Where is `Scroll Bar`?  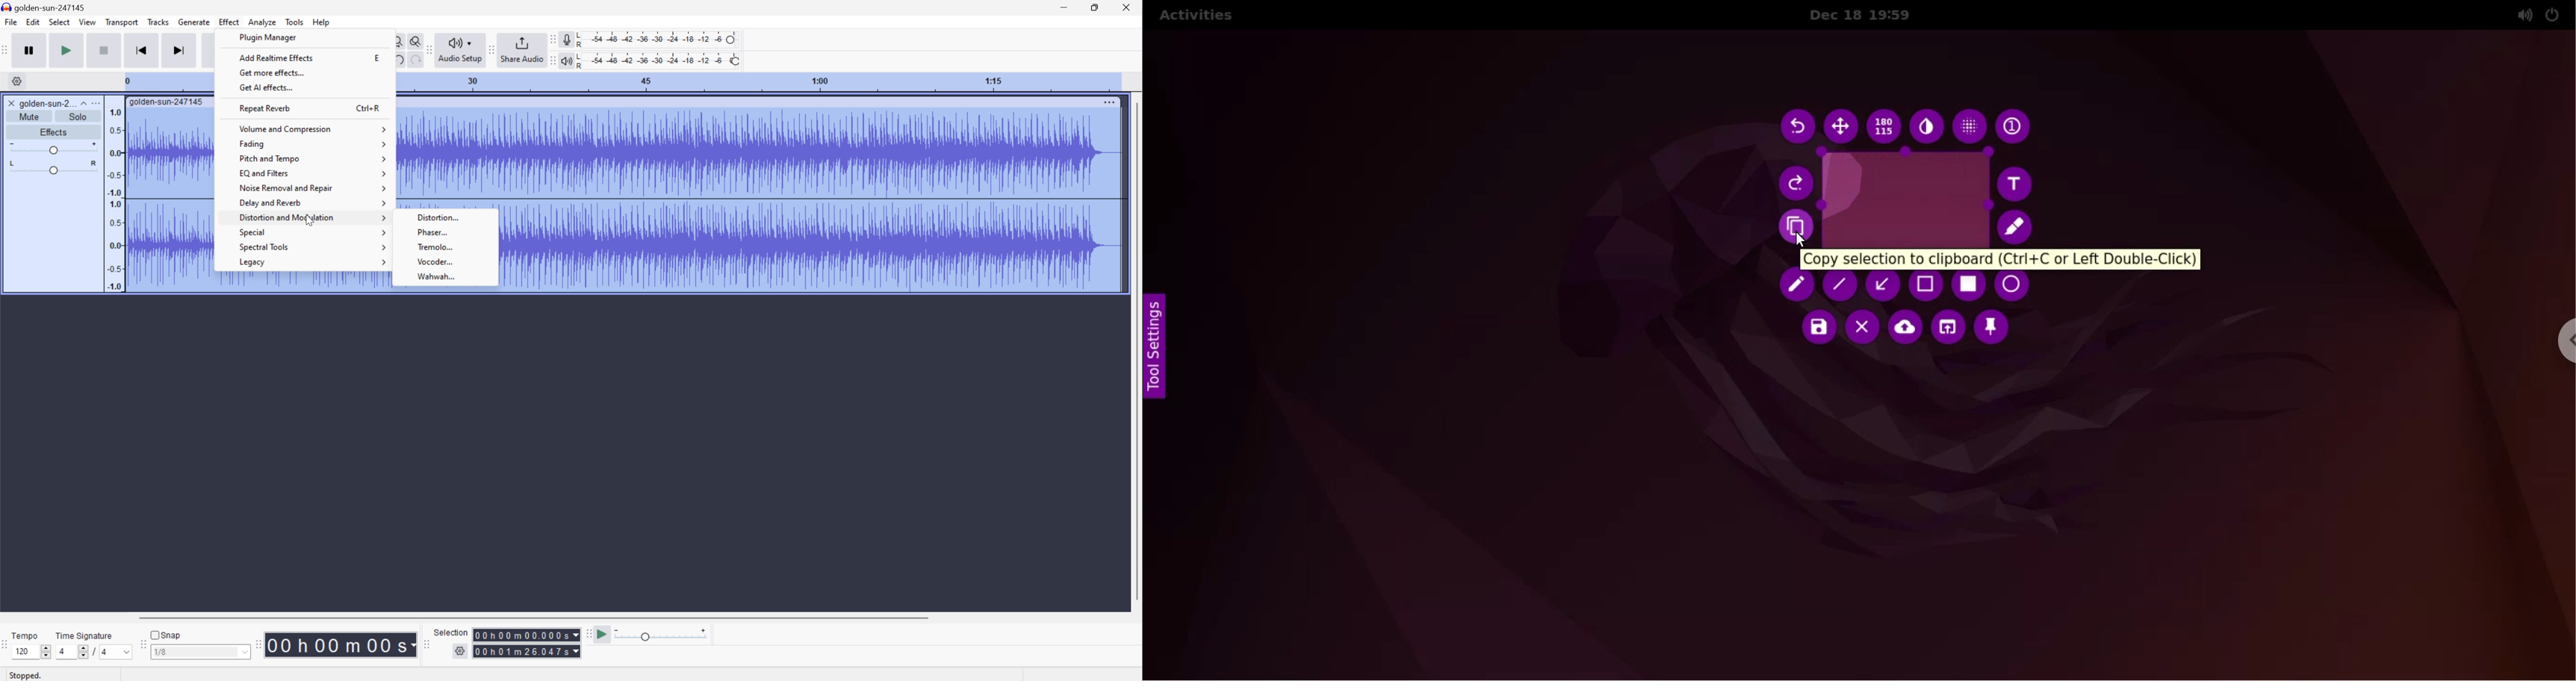 Scroll Bar is located at coordinates (1136, 350).